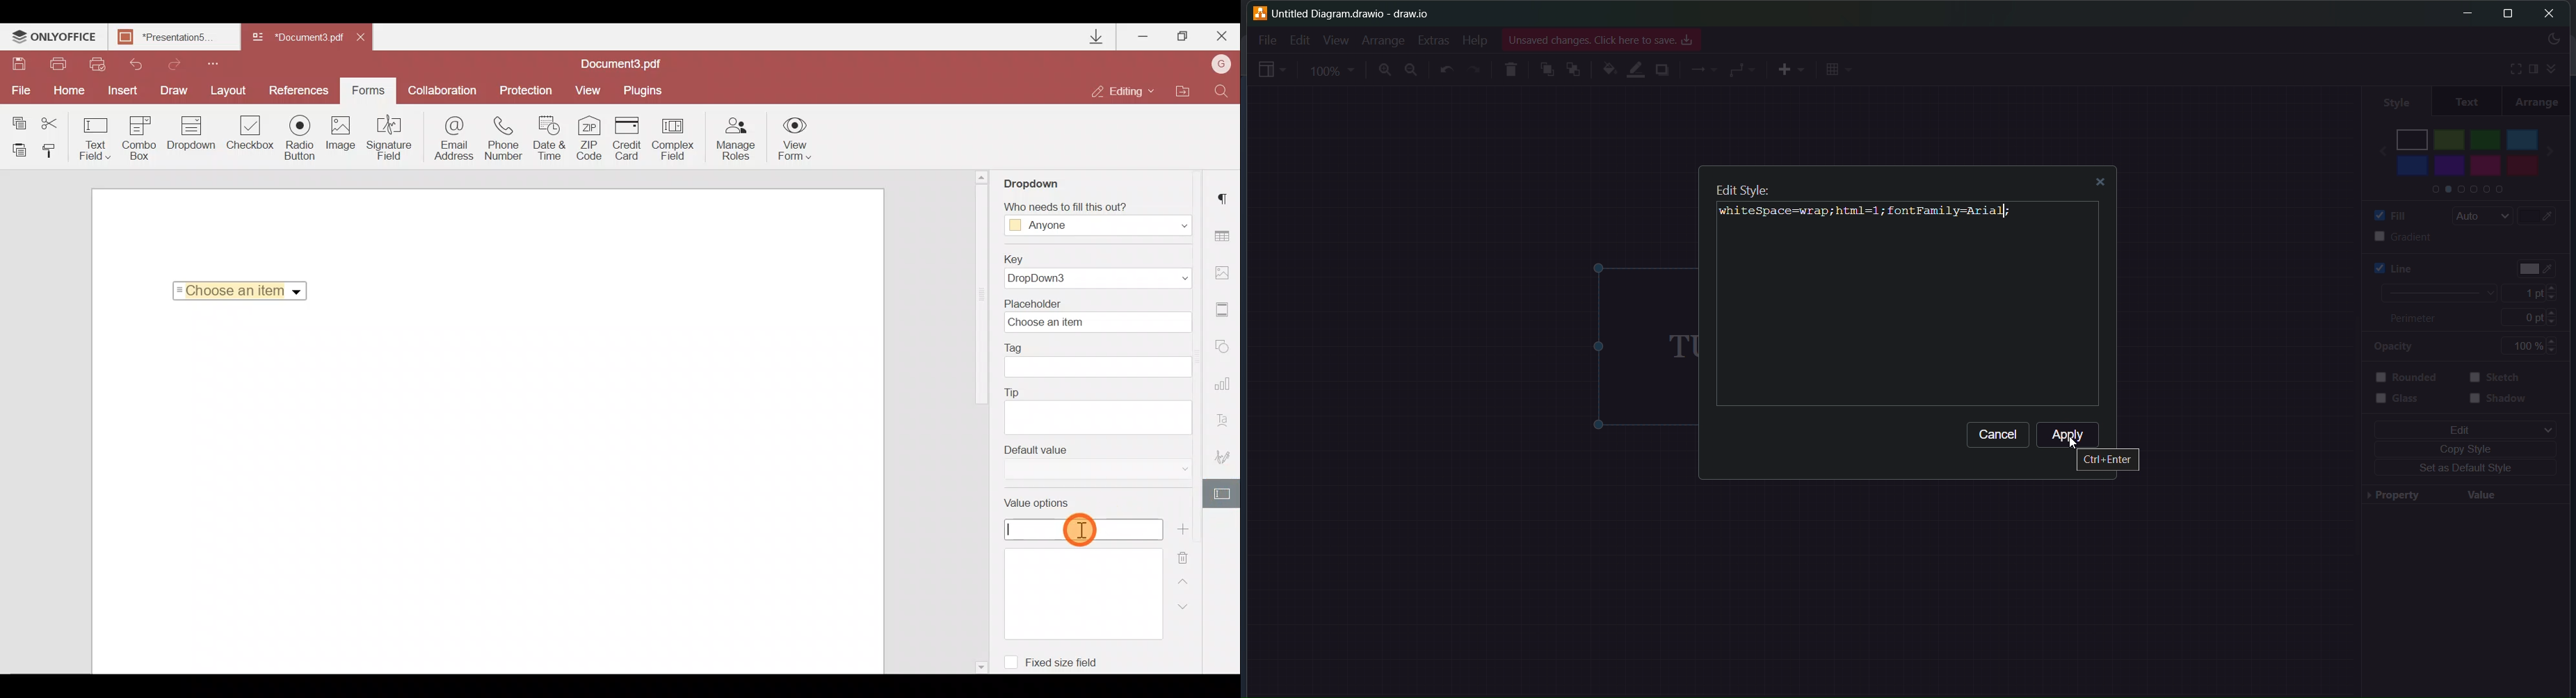  I want to click on Value options, so click(1079, 569).